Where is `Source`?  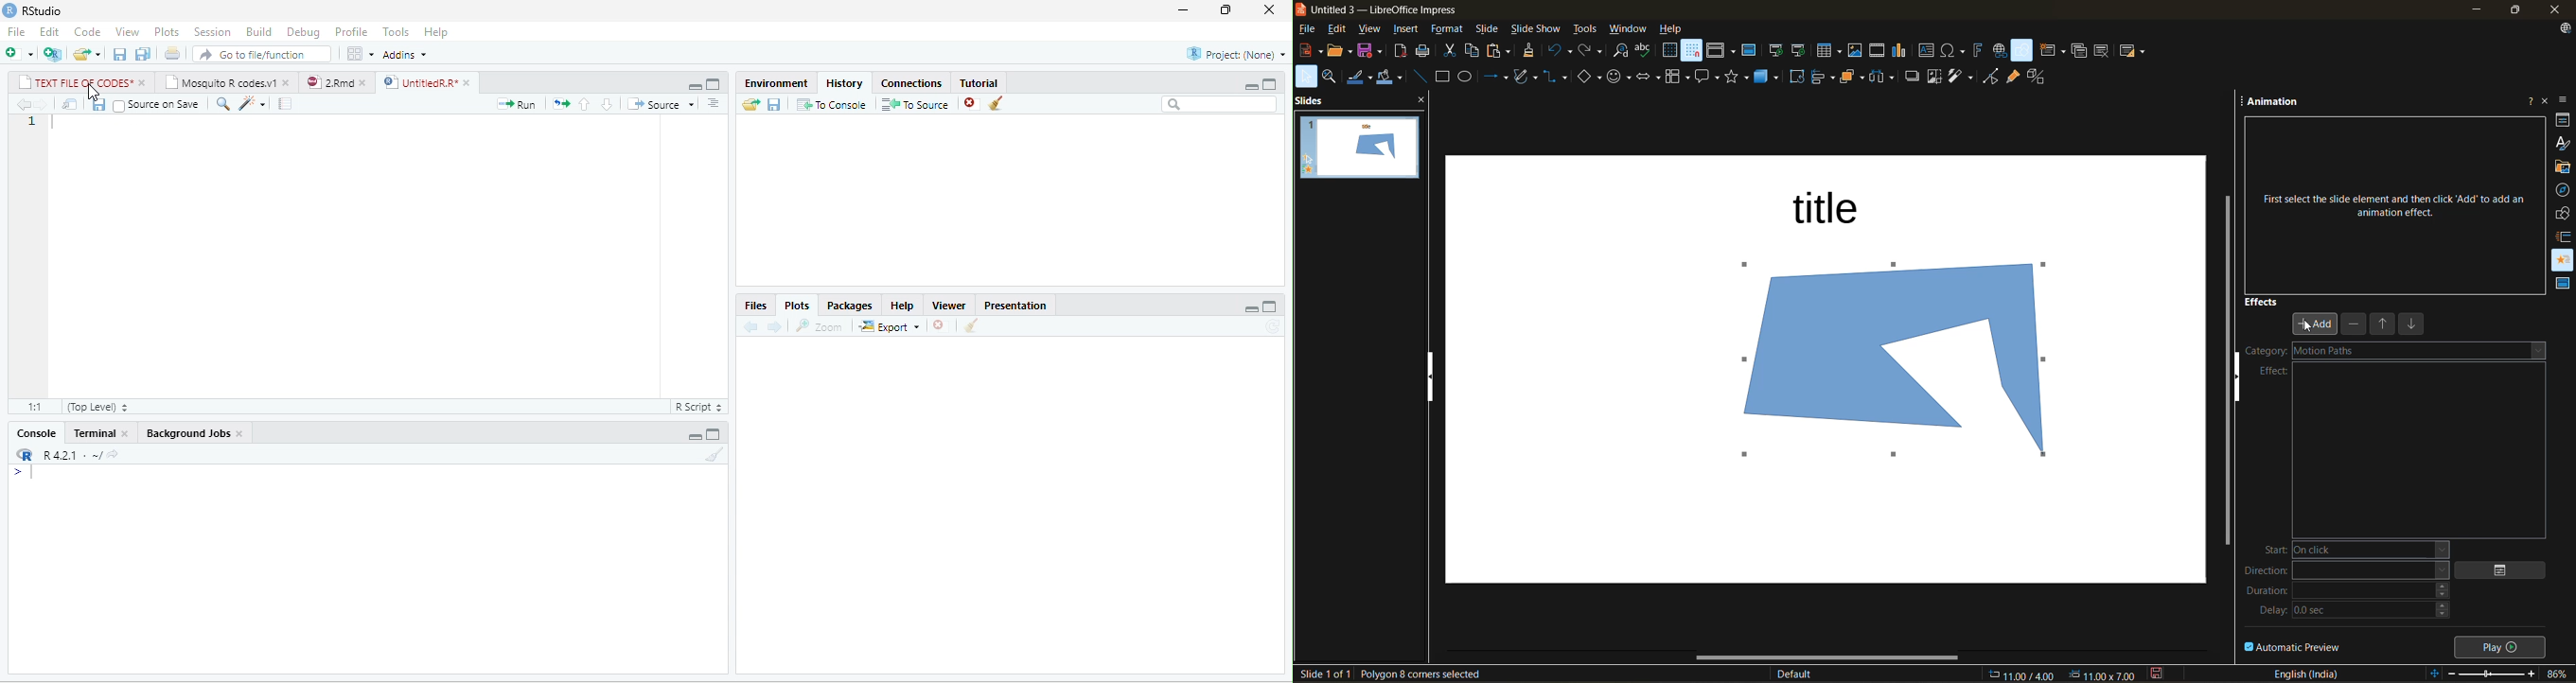
Source is located at coordinates (661, 104).